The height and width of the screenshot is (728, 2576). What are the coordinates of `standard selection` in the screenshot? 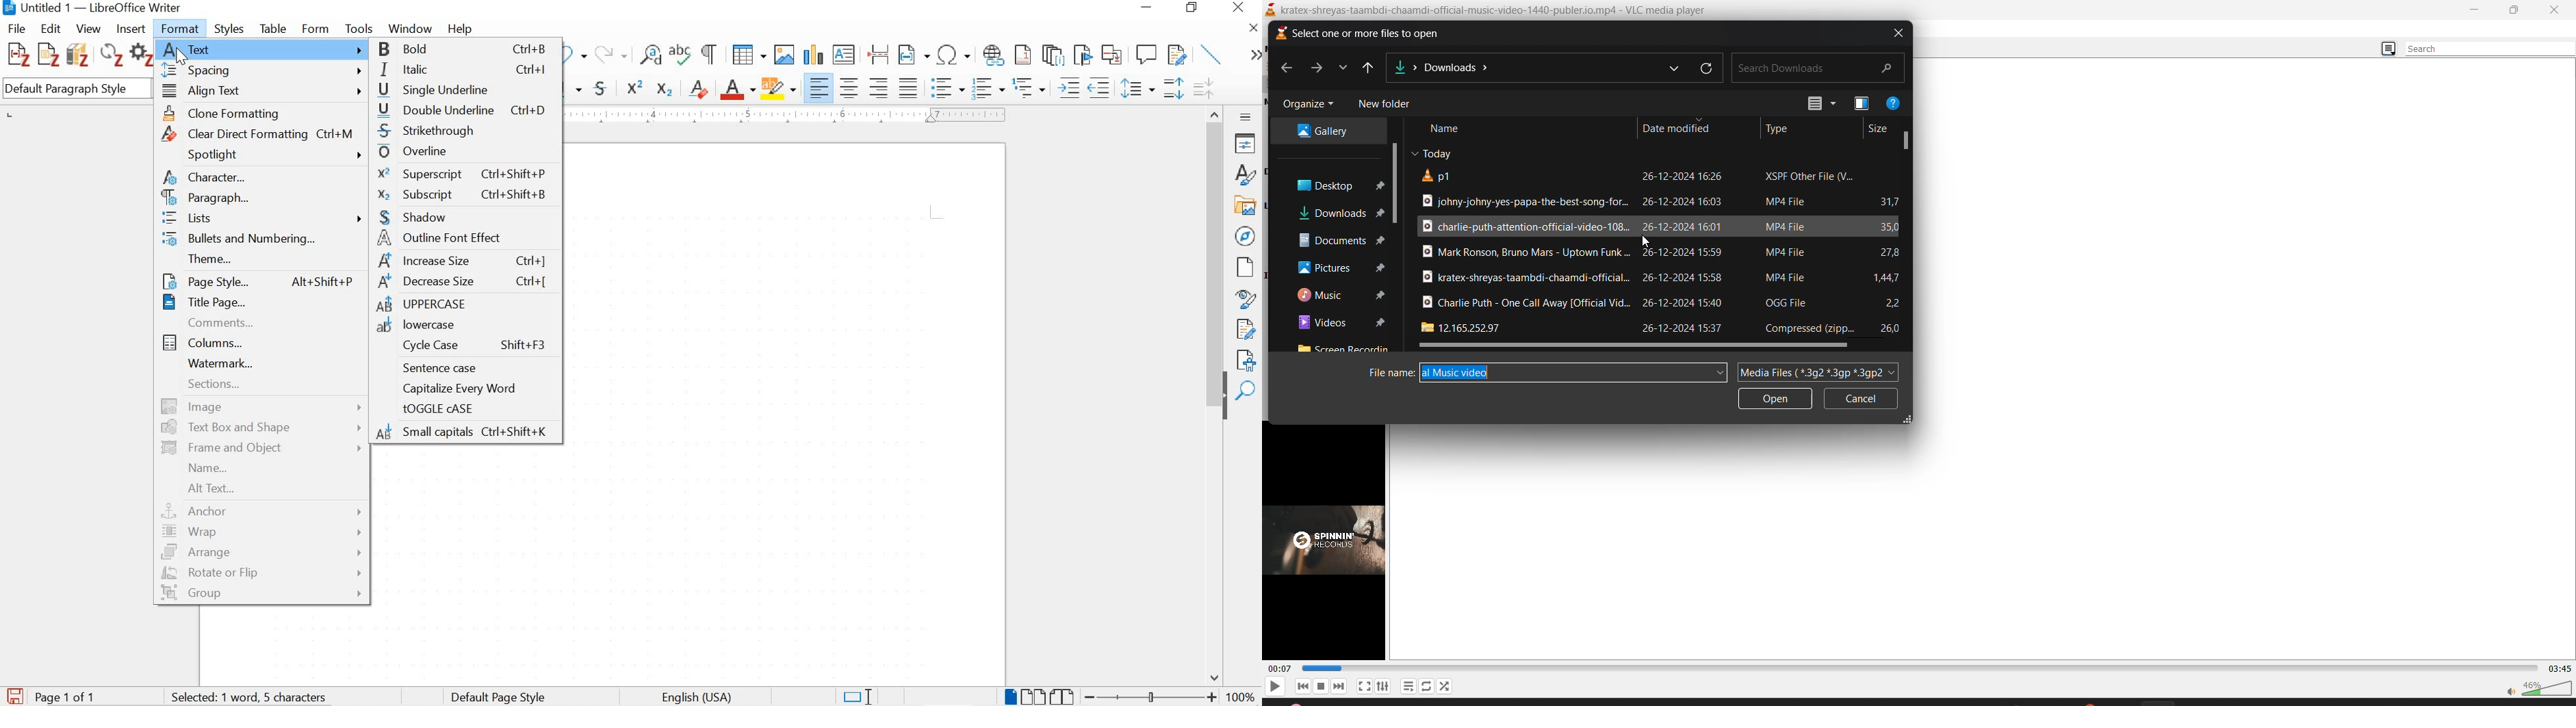 It's located at (857, 695).